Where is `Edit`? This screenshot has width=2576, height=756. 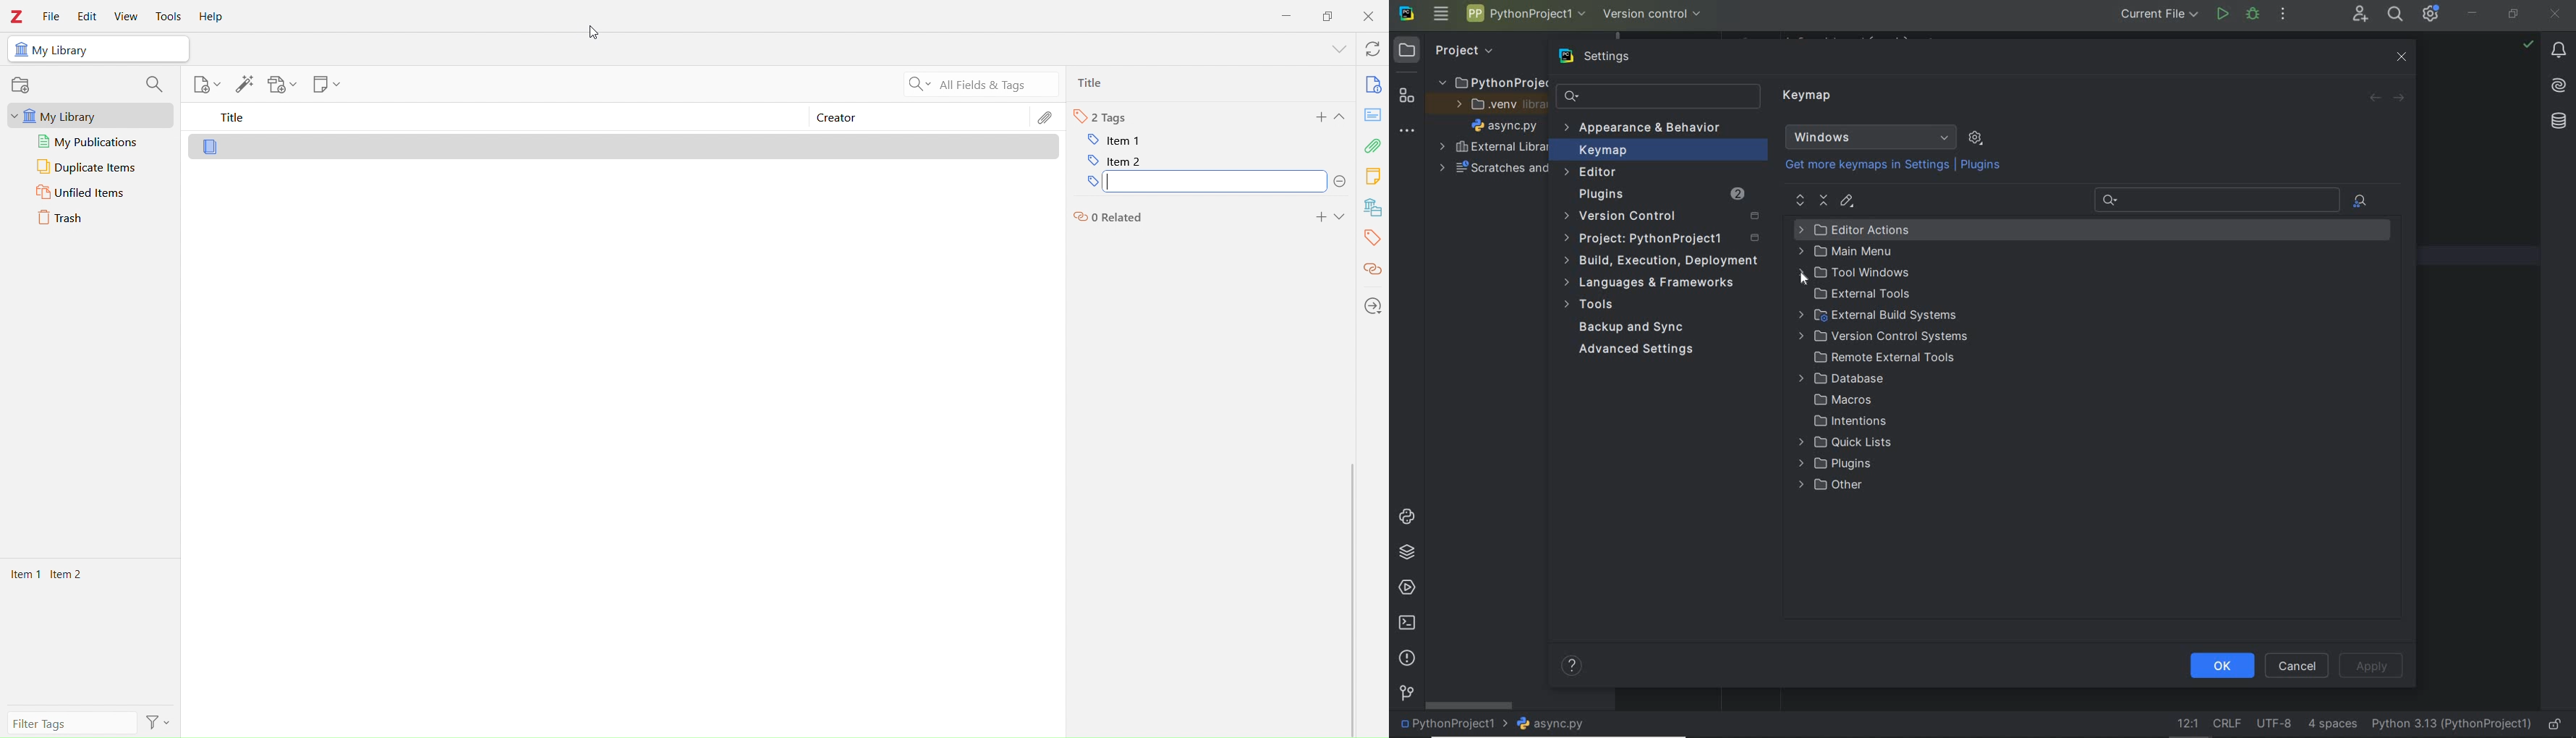
Edit is located at coordinates (1047, 118).